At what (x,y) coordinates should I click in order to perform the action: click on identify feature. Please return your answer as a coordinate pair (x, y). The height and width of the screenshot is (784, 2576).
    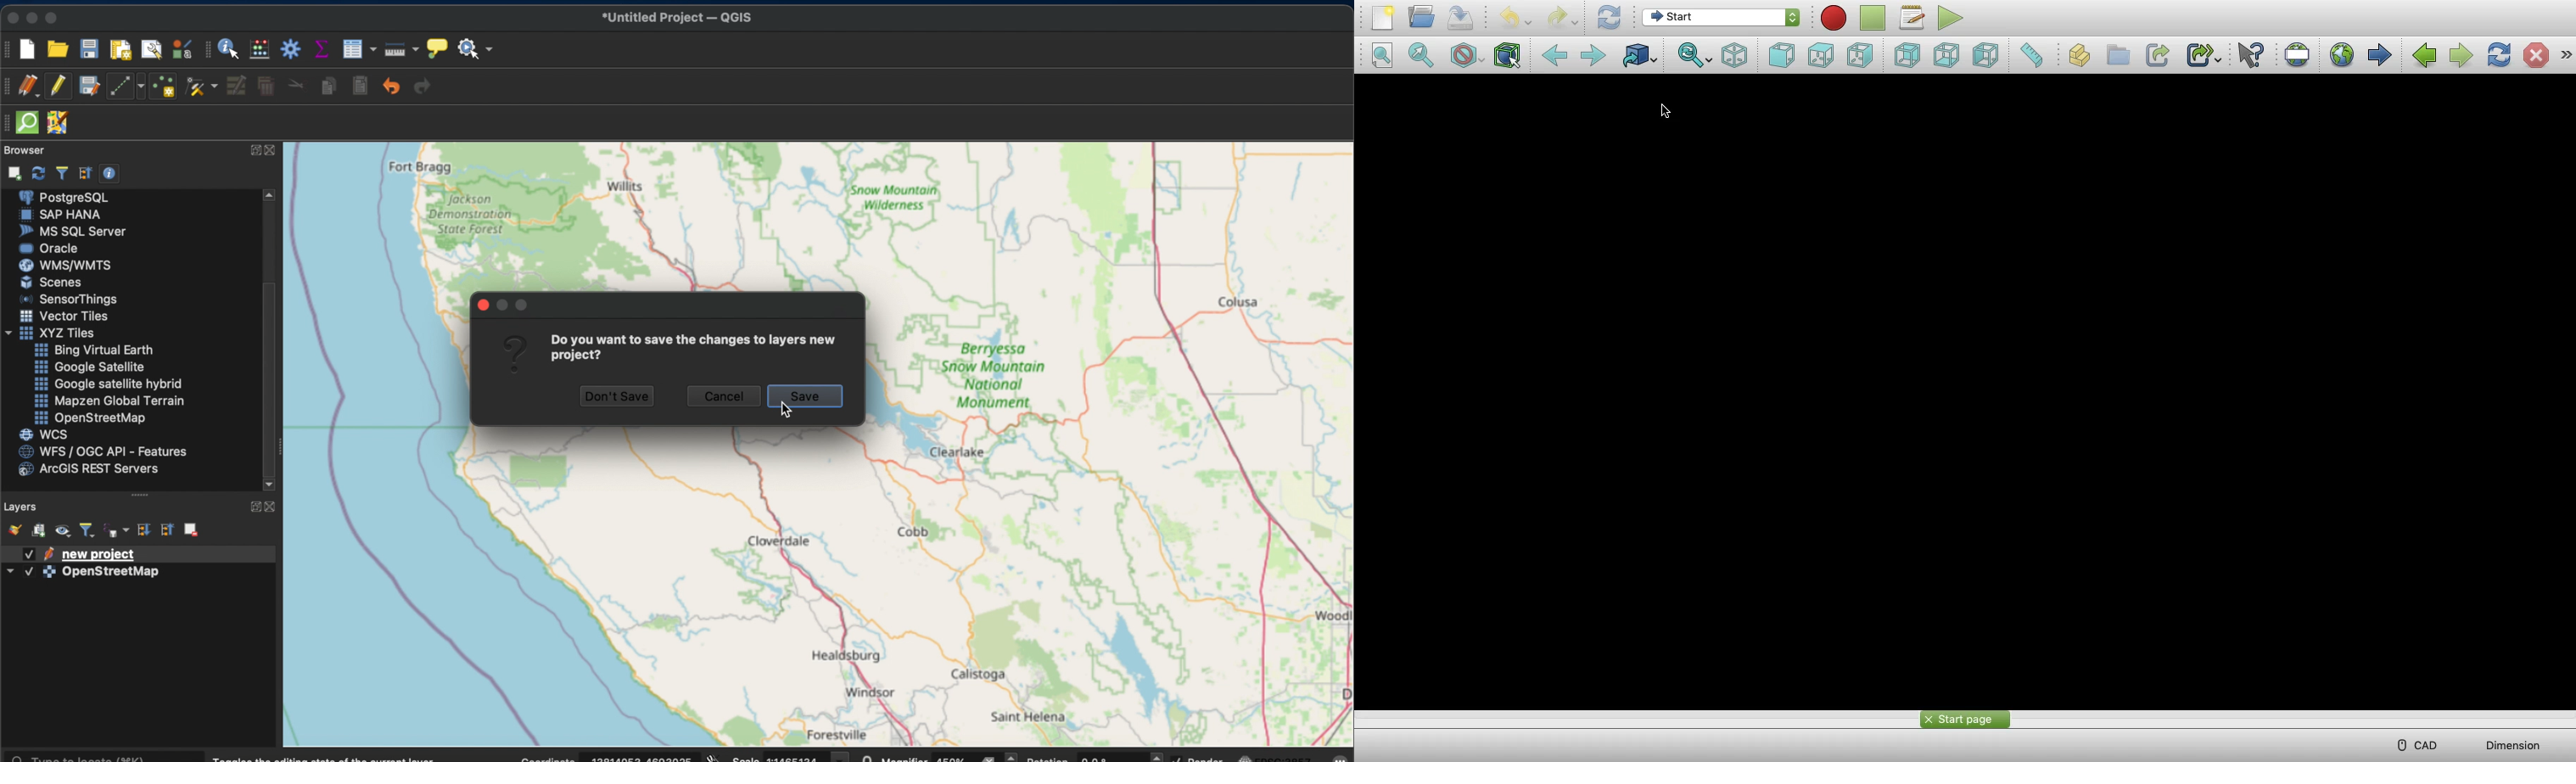
    Looking at the image, I should click on (230, 49).